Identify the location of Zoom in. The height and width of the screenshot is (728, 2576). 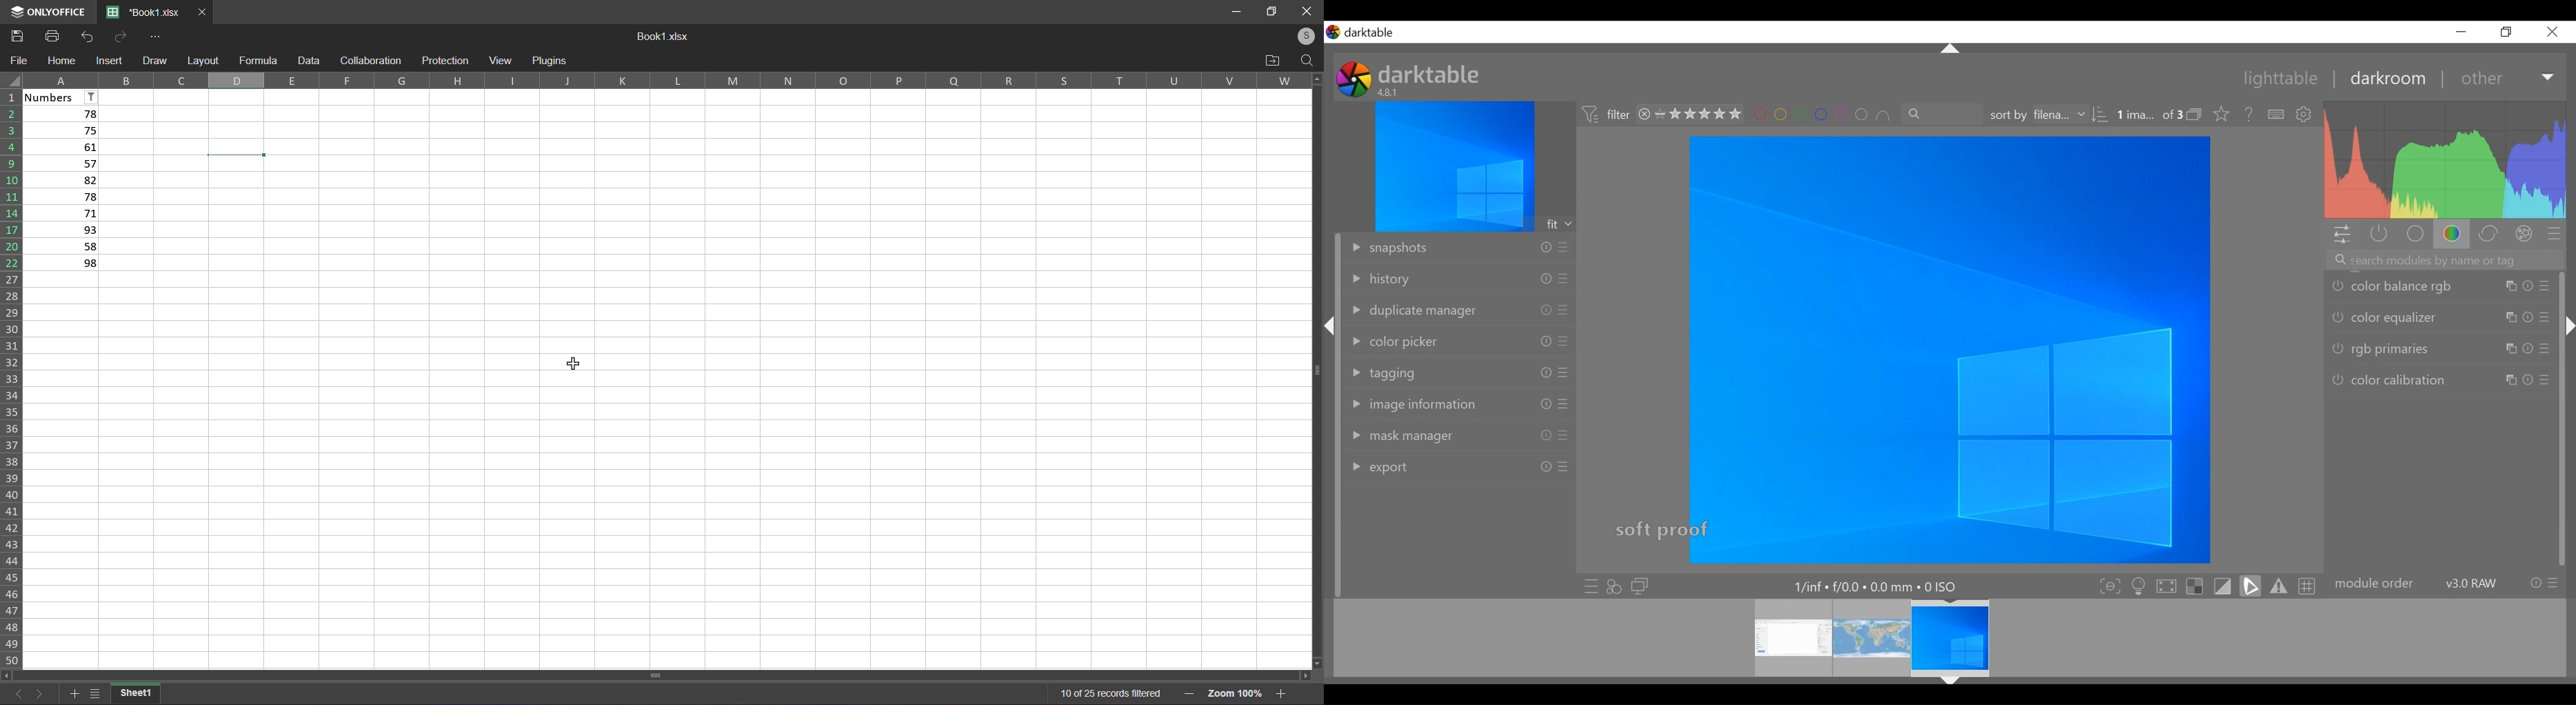
(1282, 693).